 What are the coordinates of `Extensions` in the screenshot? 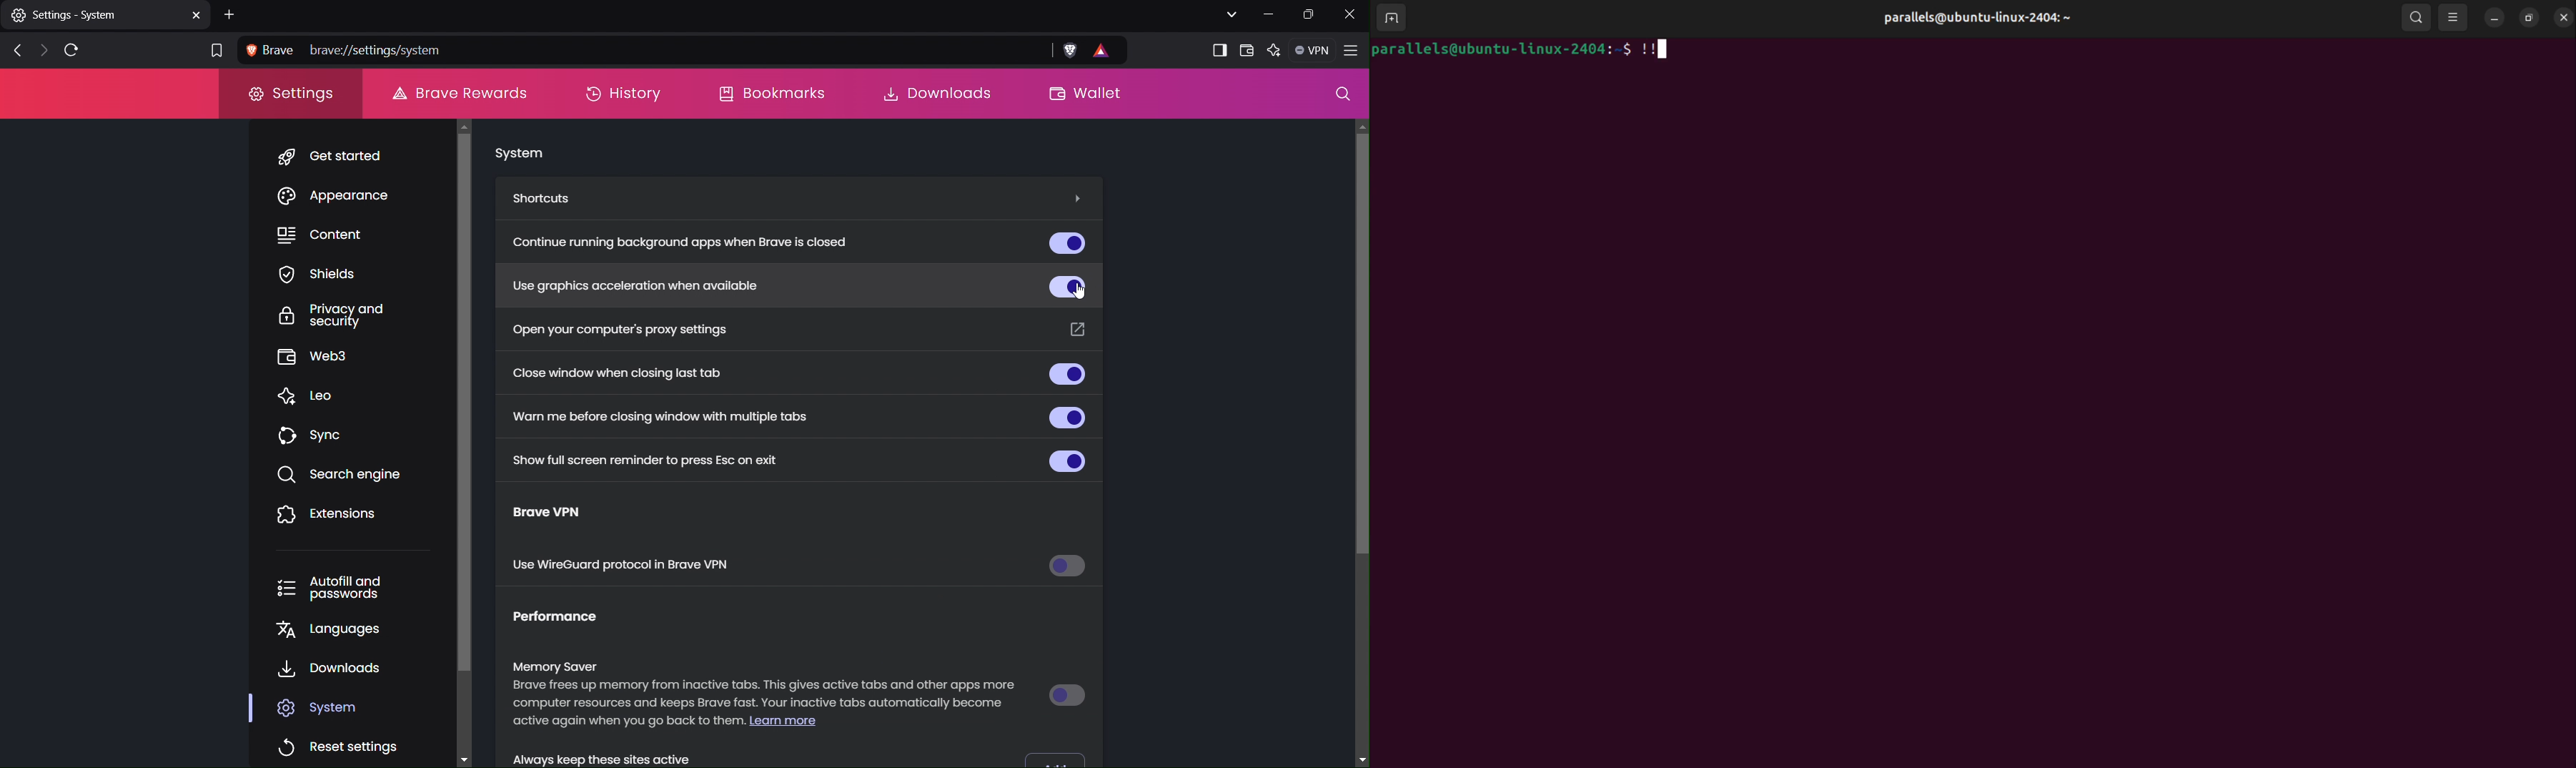 It's located at (329, 515).